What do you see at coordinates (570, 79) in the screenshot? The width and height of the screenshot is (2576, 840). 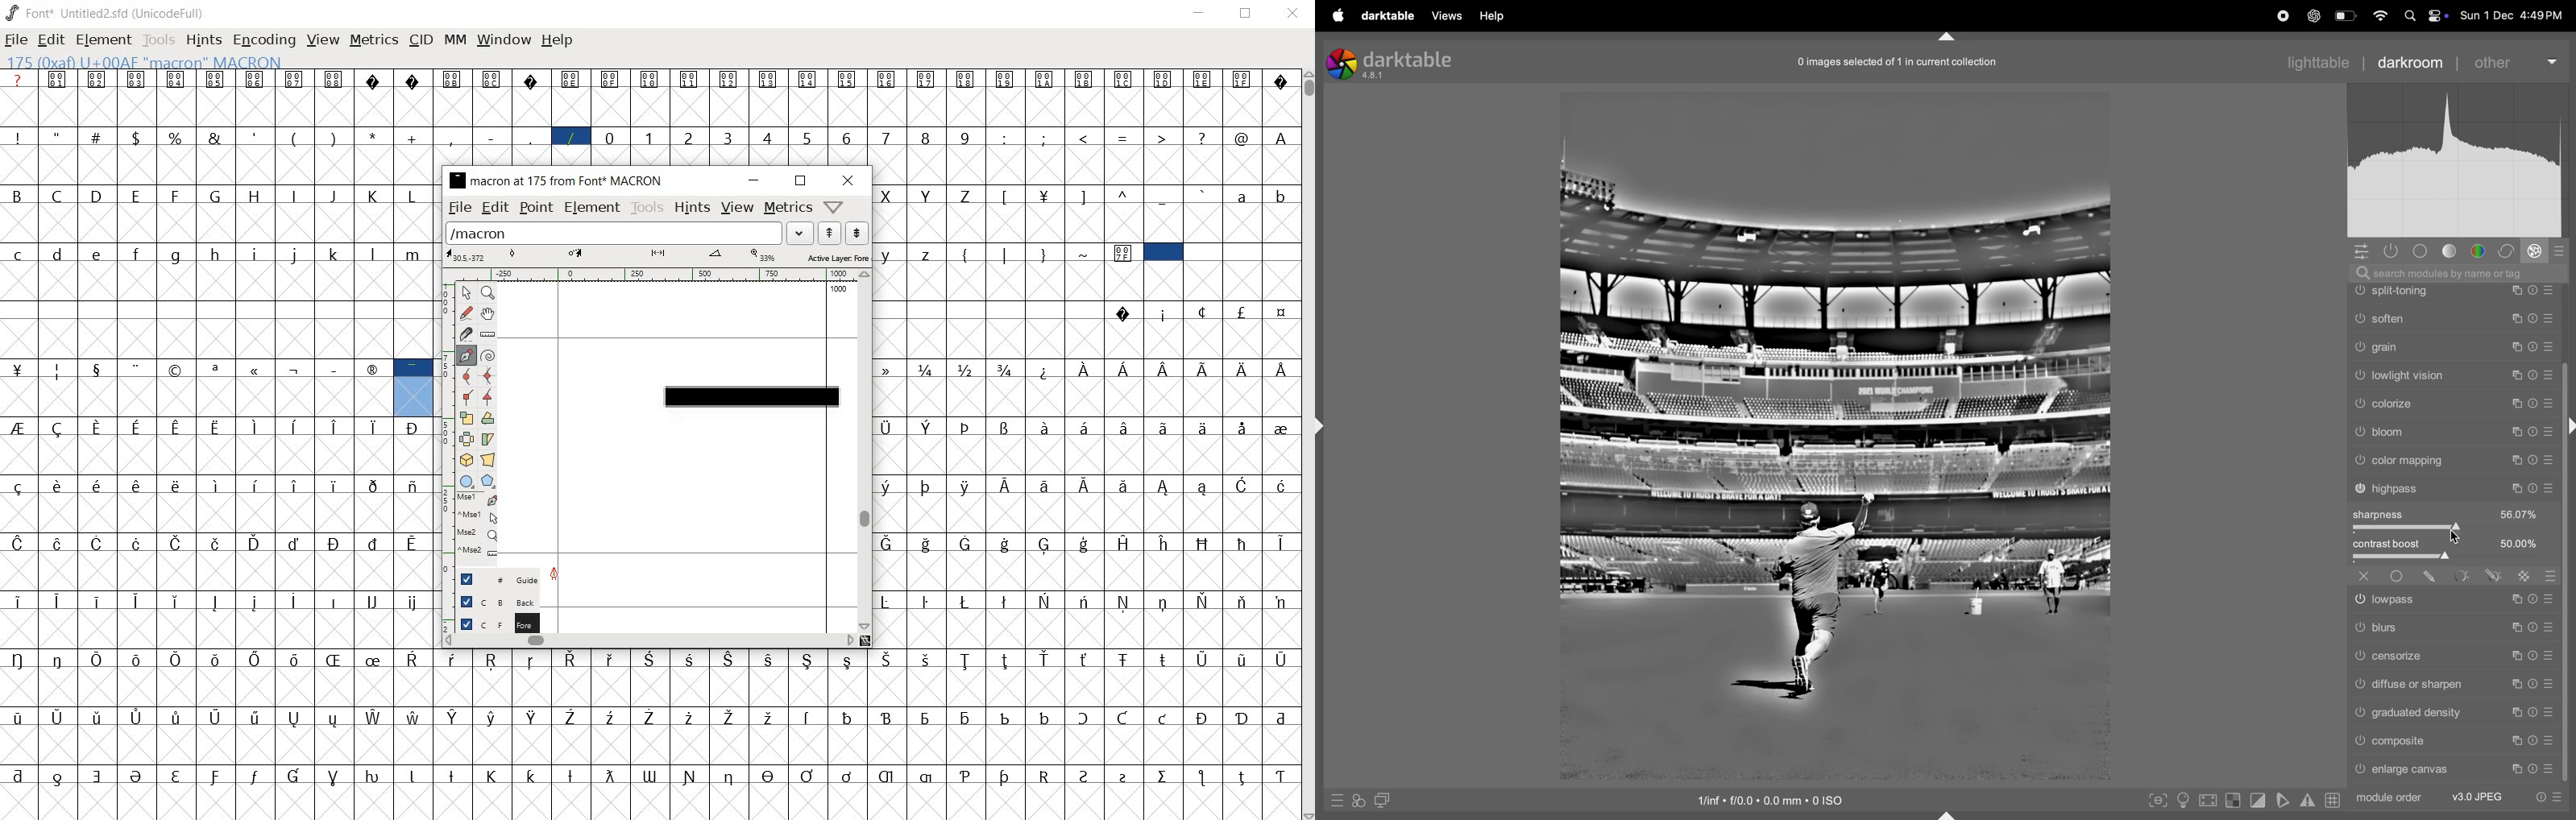 I see `Symbol` at bounding box center [570, 79].